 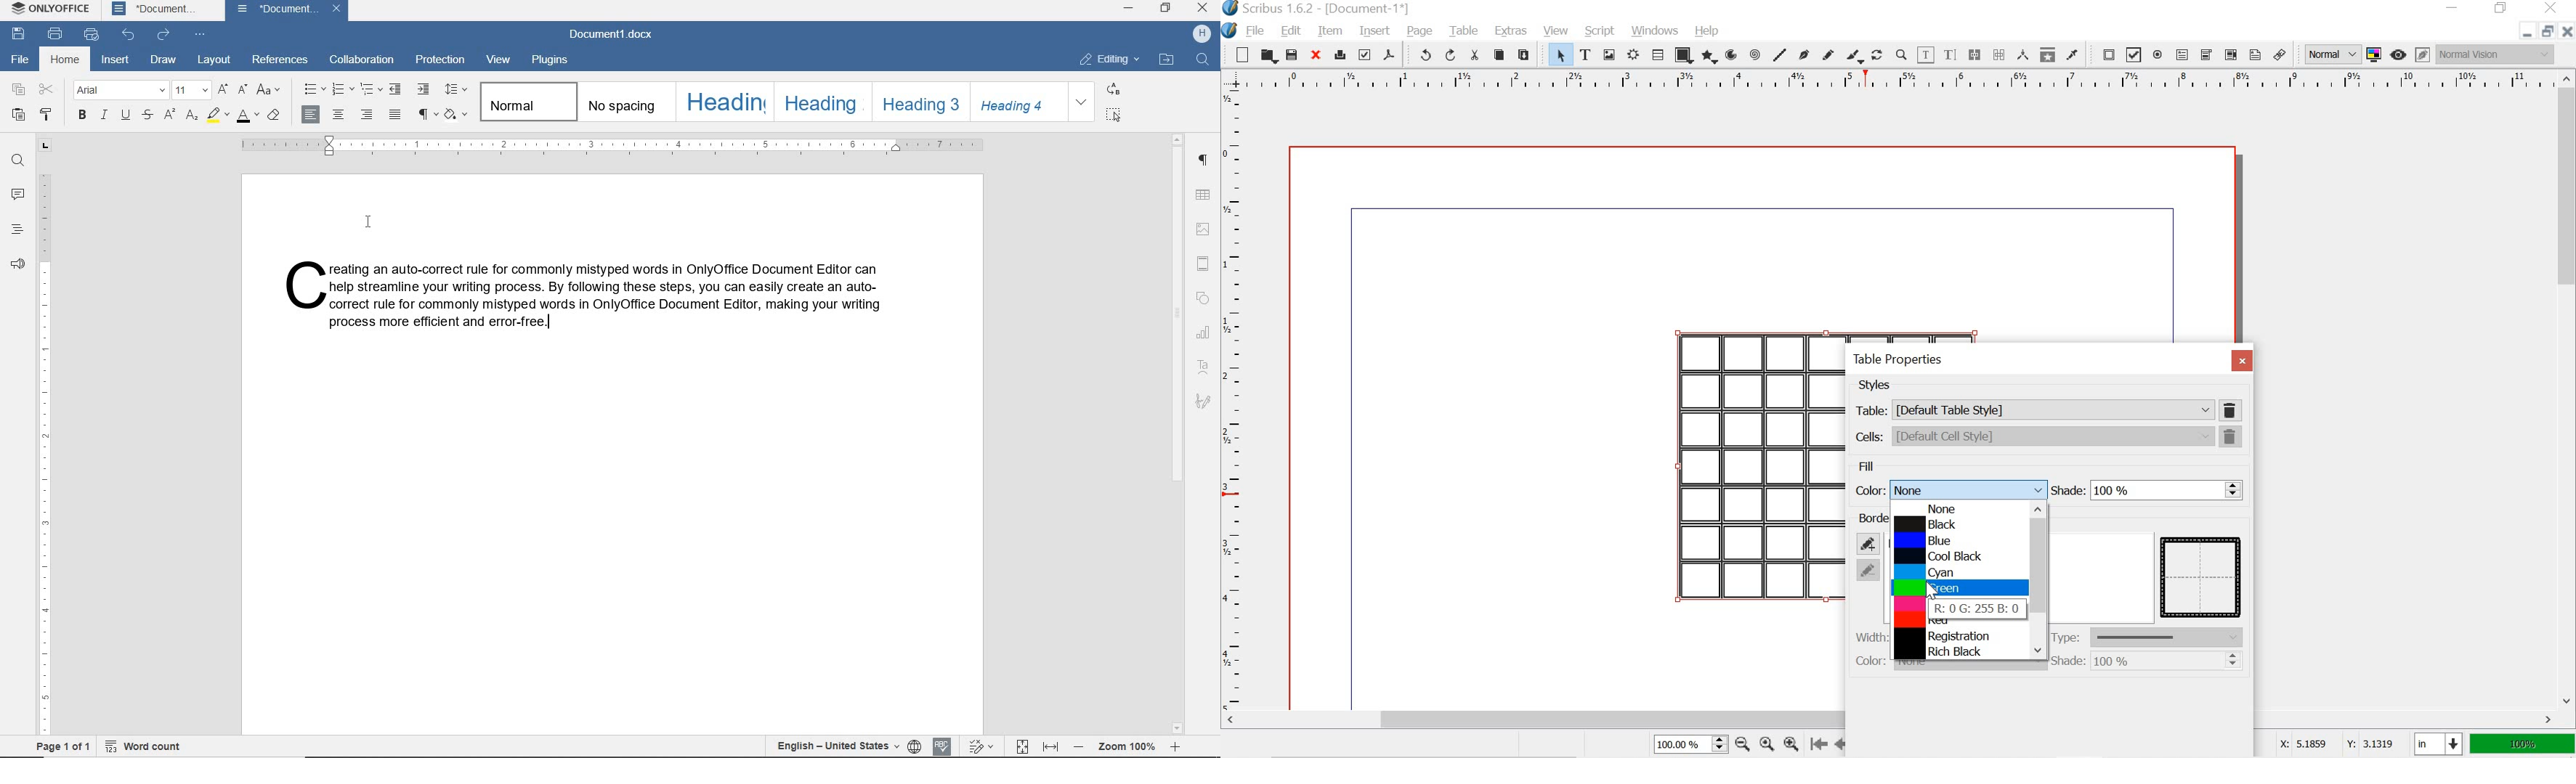 What do you see at coordinates (2095, 662) in the screenshot?
I see `shade: 100%` at bounding box center [2095, 662].